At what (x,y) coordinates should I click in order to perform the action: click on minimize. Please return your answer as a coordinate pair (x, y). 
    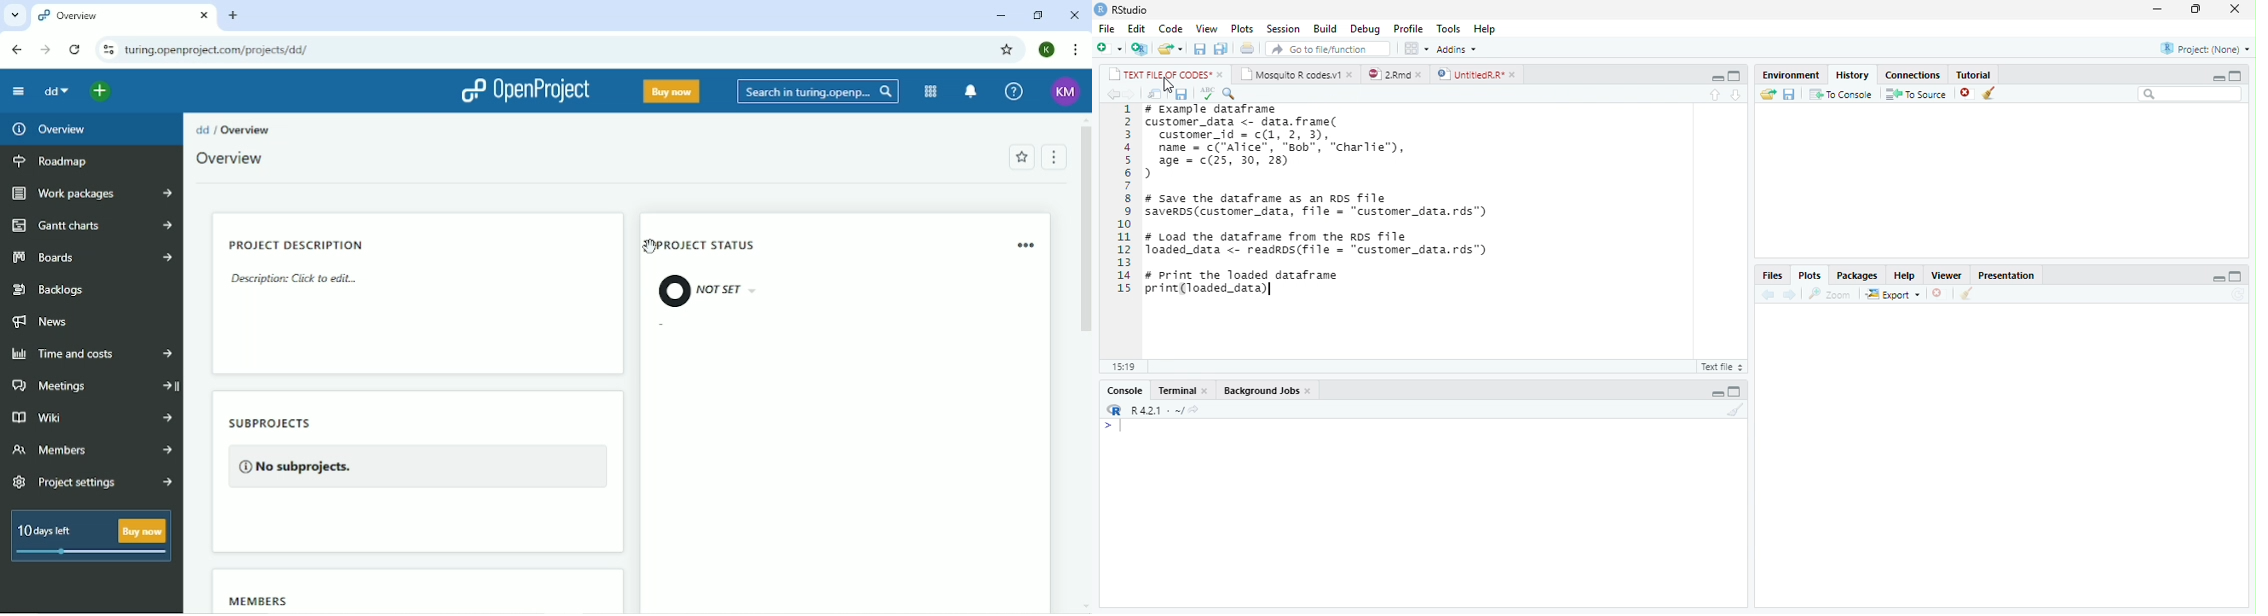
    Looking at the image, I should click on (2219, 78).